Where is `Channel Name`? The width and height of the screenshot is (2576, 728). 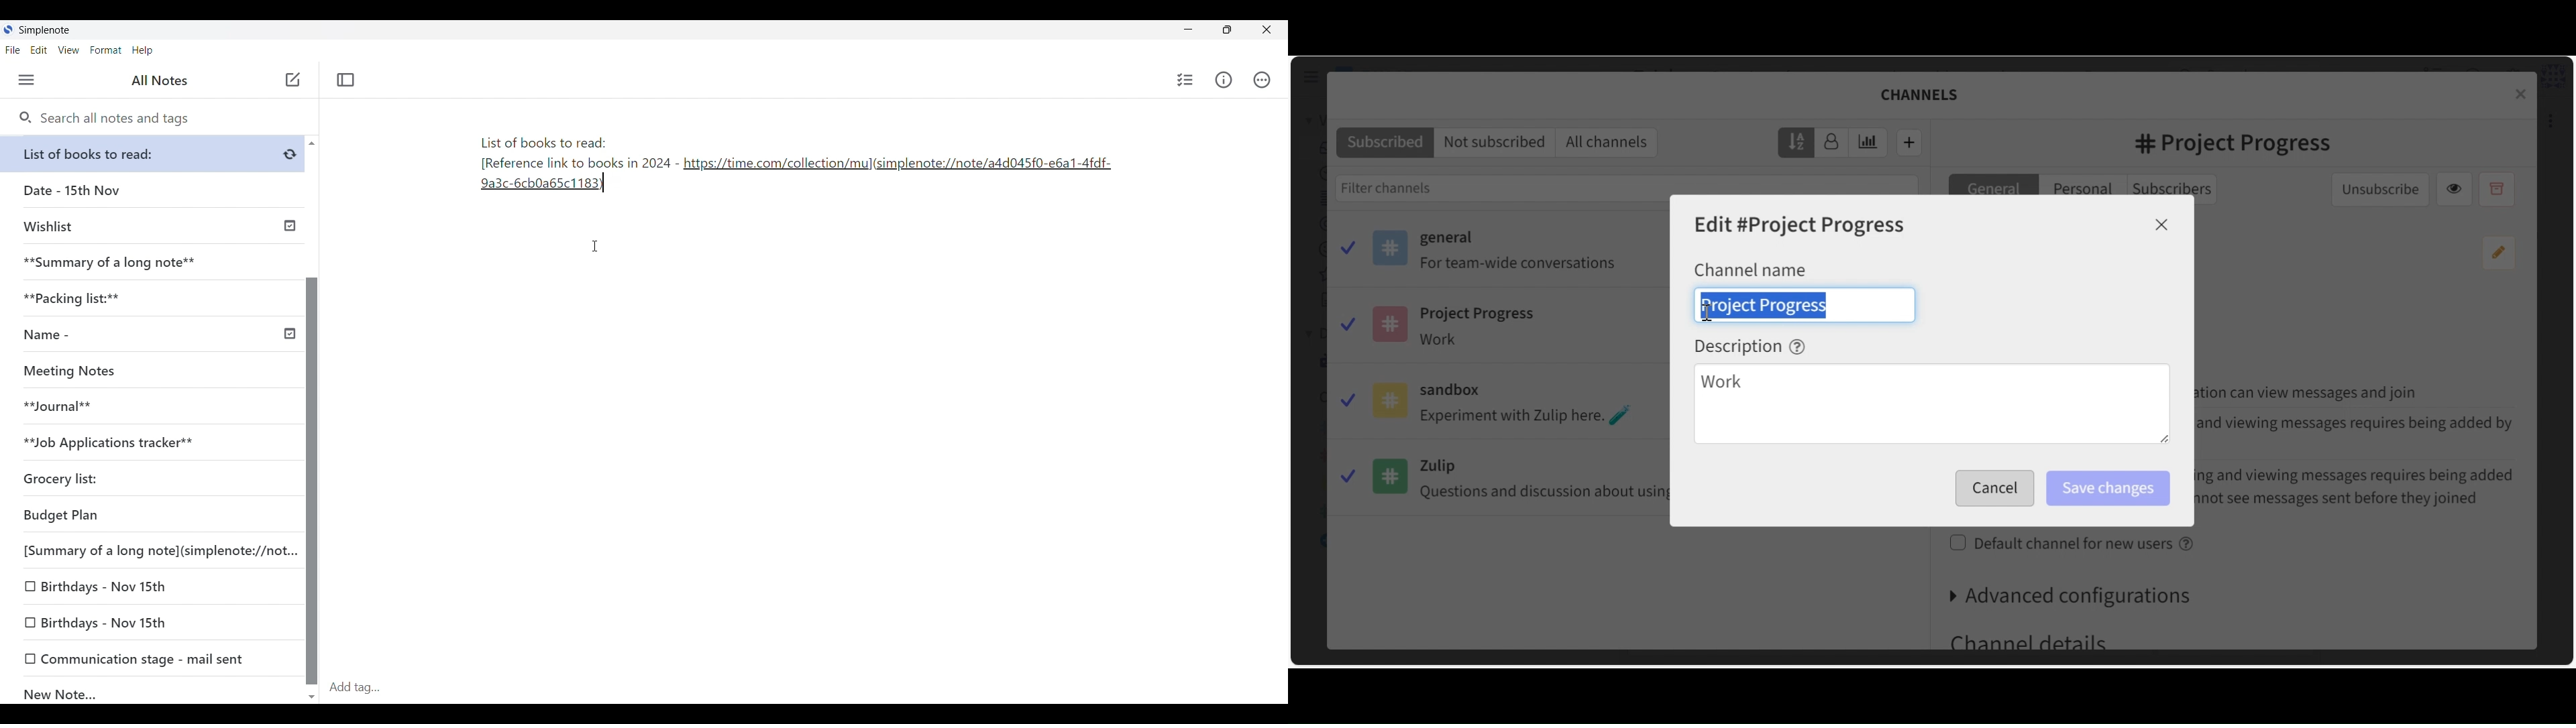 Channel Name is located at coordinates (1750, 269).